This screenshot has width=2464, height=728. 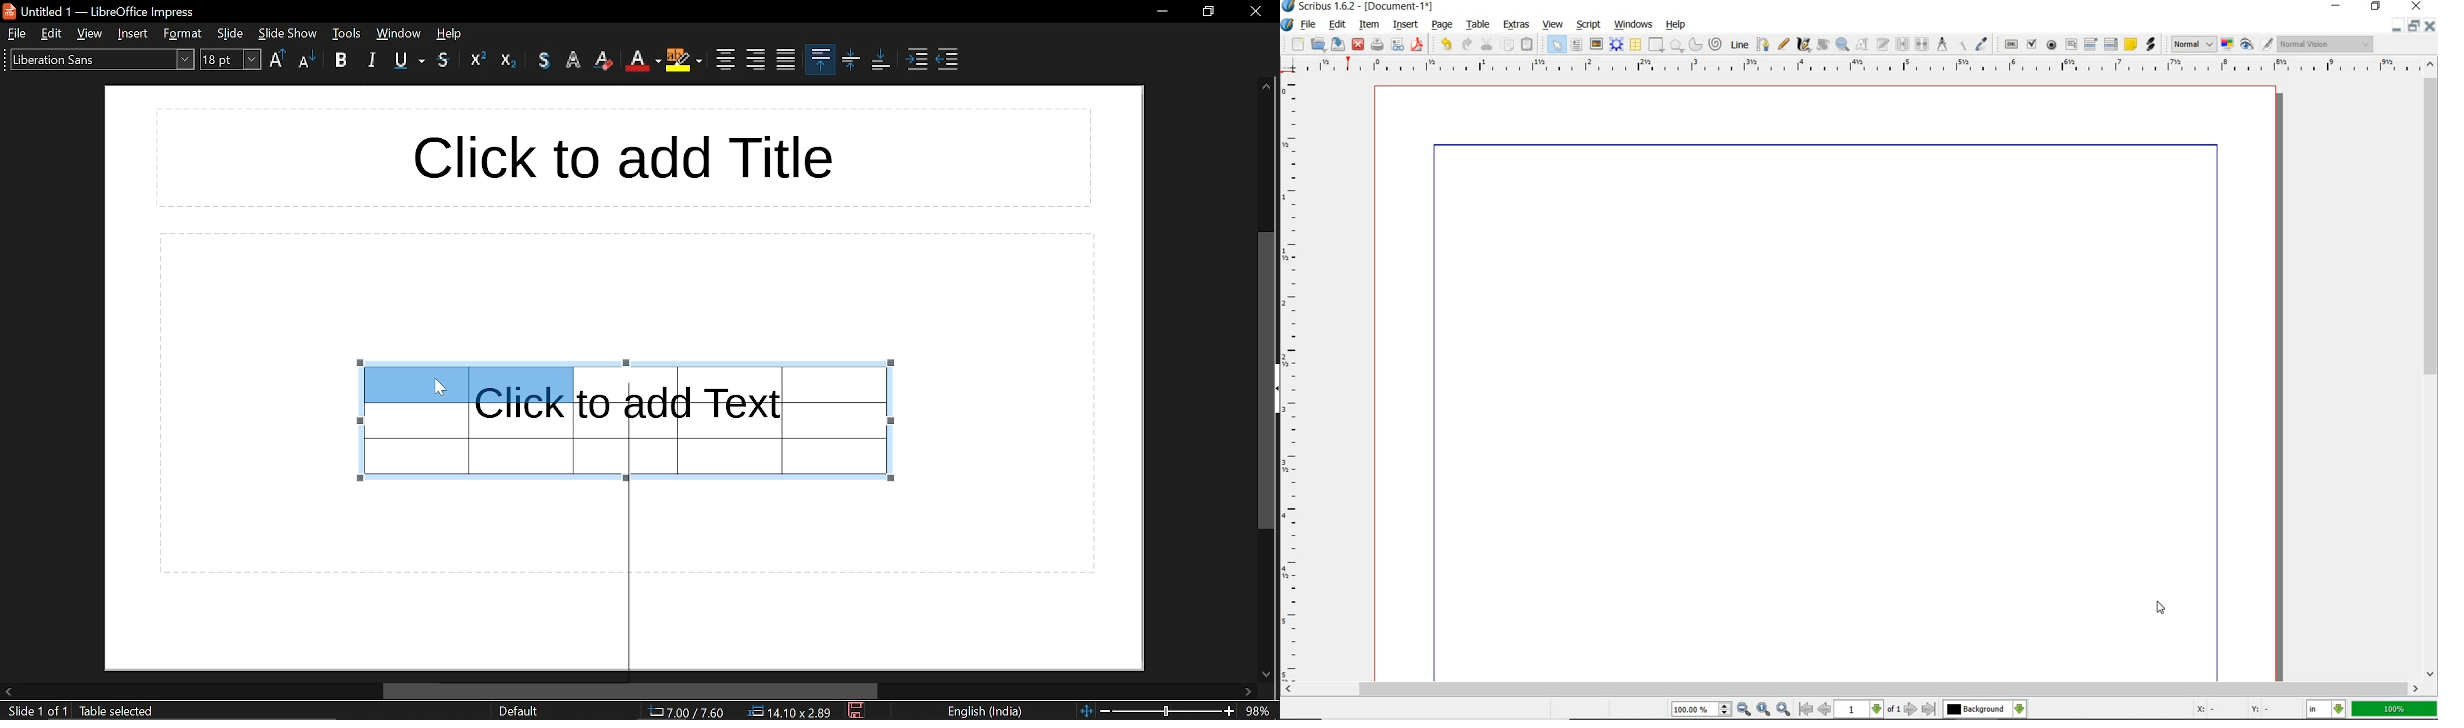 What do you see at coordinates (1552, 24) in the screenshot?
I see `view` at bounding box center [1552, 24].